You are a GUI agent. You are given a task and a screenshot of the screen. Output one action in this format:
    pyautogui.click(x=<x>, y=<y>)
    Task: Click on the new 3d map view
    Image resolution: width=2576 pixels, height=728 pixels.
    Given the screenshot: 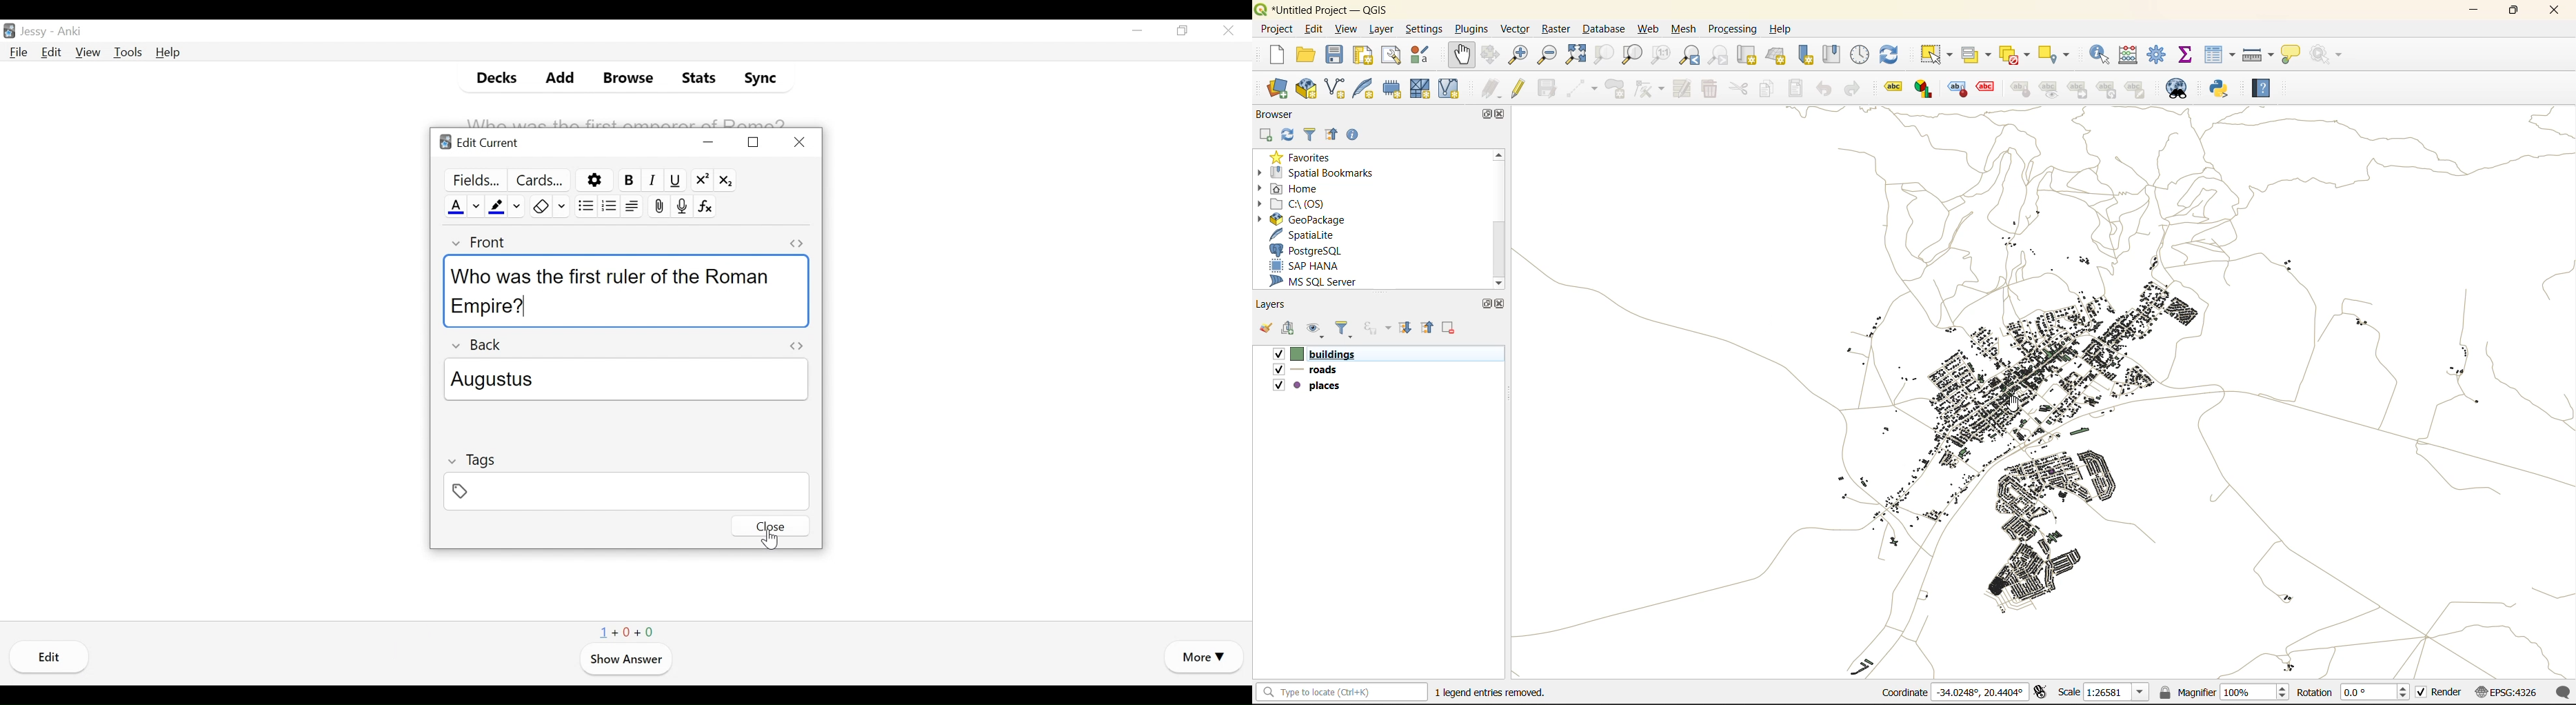 What is the action you would take?
    pyautogui.click(x=1780, y=55)
    